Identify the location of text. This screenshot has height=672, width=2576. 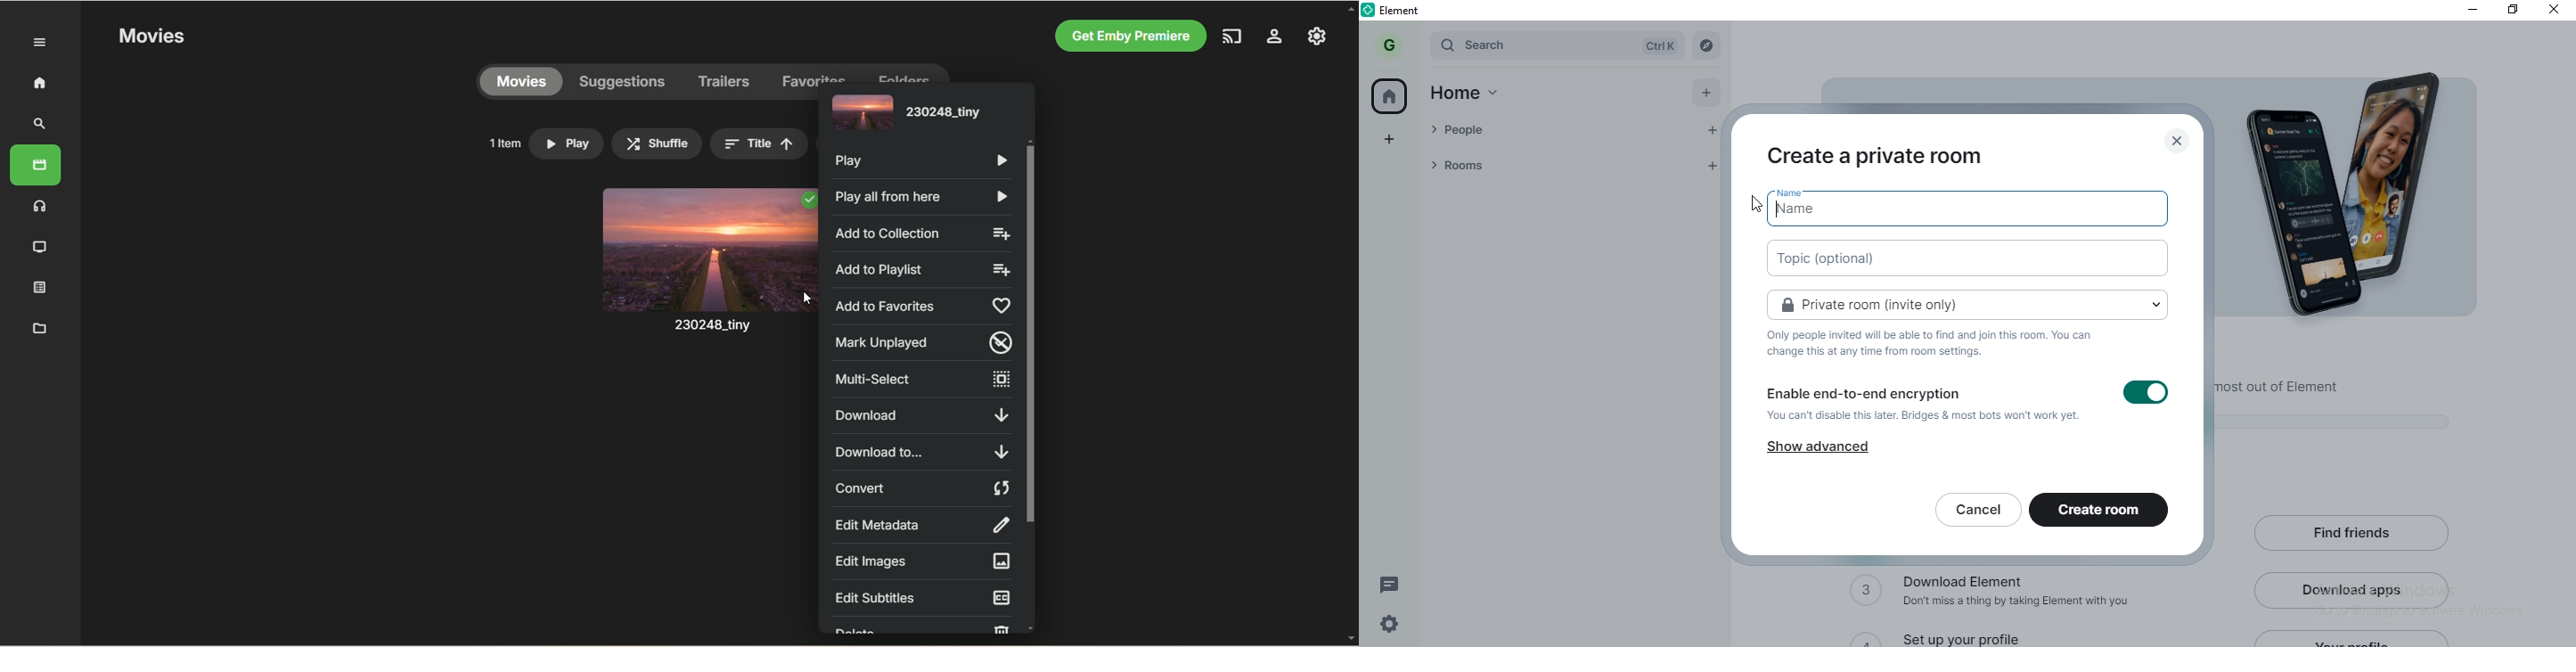
(1936, 344).